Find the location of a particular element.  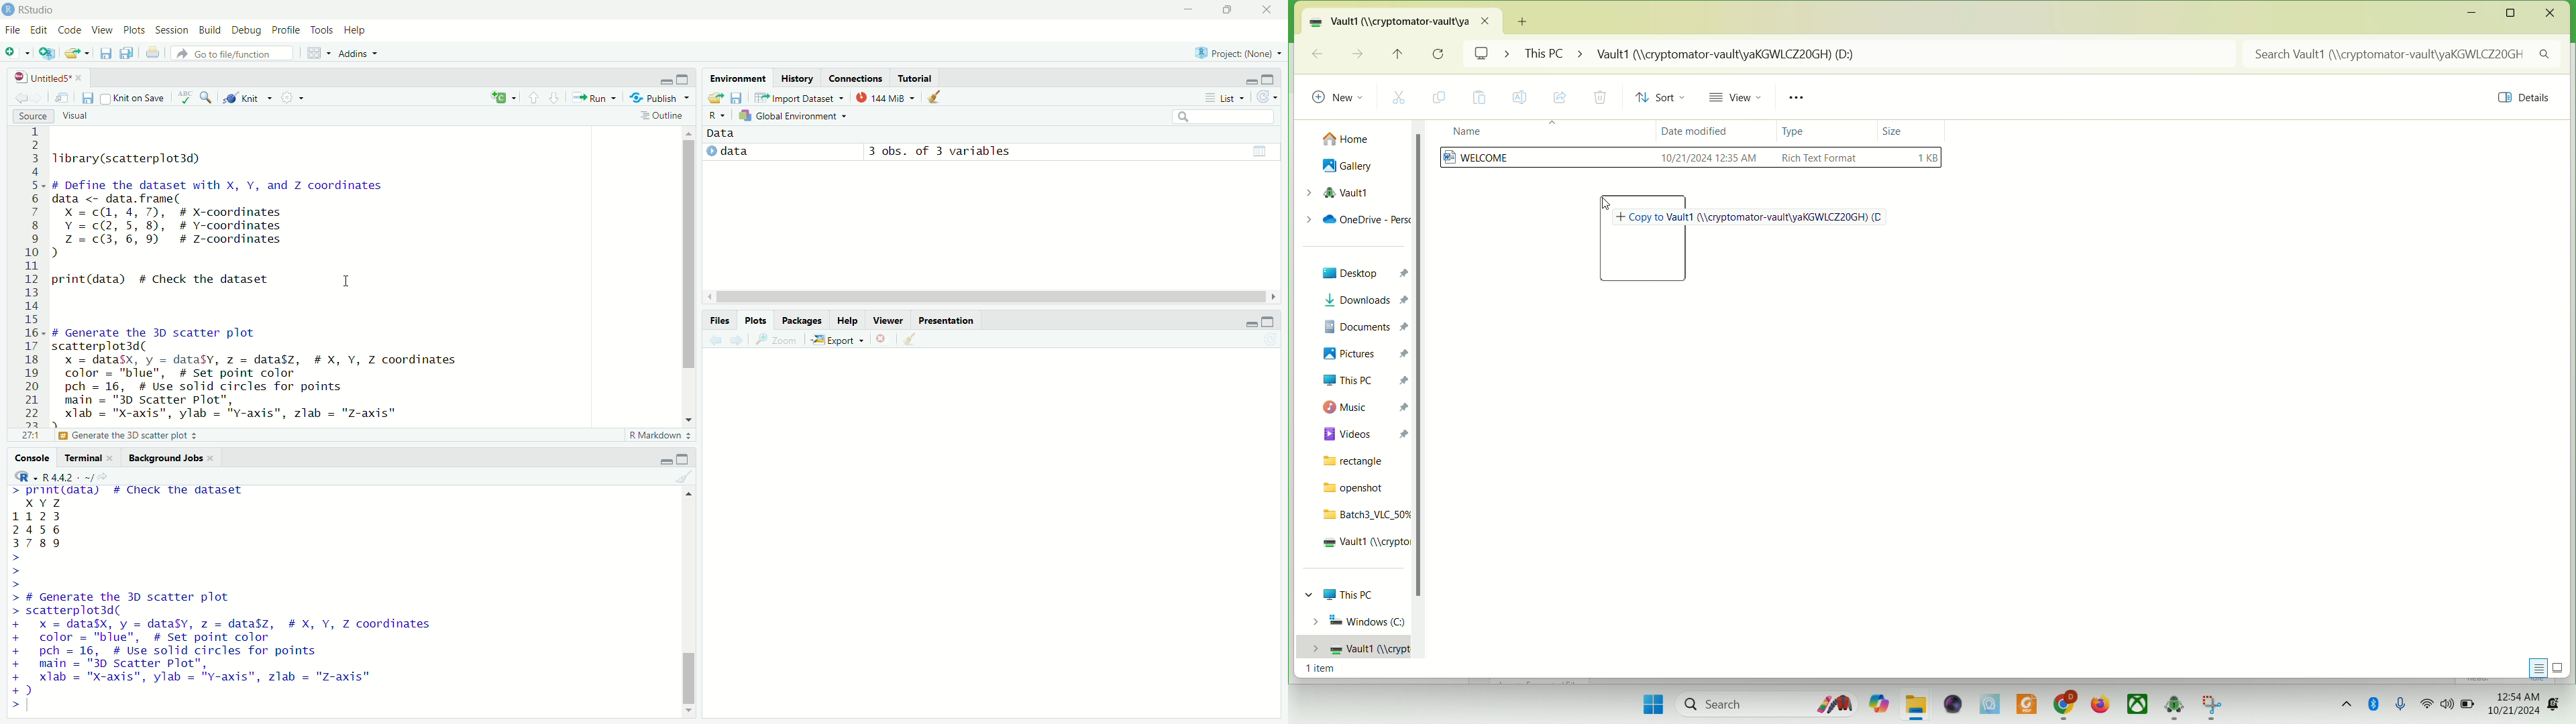

app is located at coordinates (2211, 707).